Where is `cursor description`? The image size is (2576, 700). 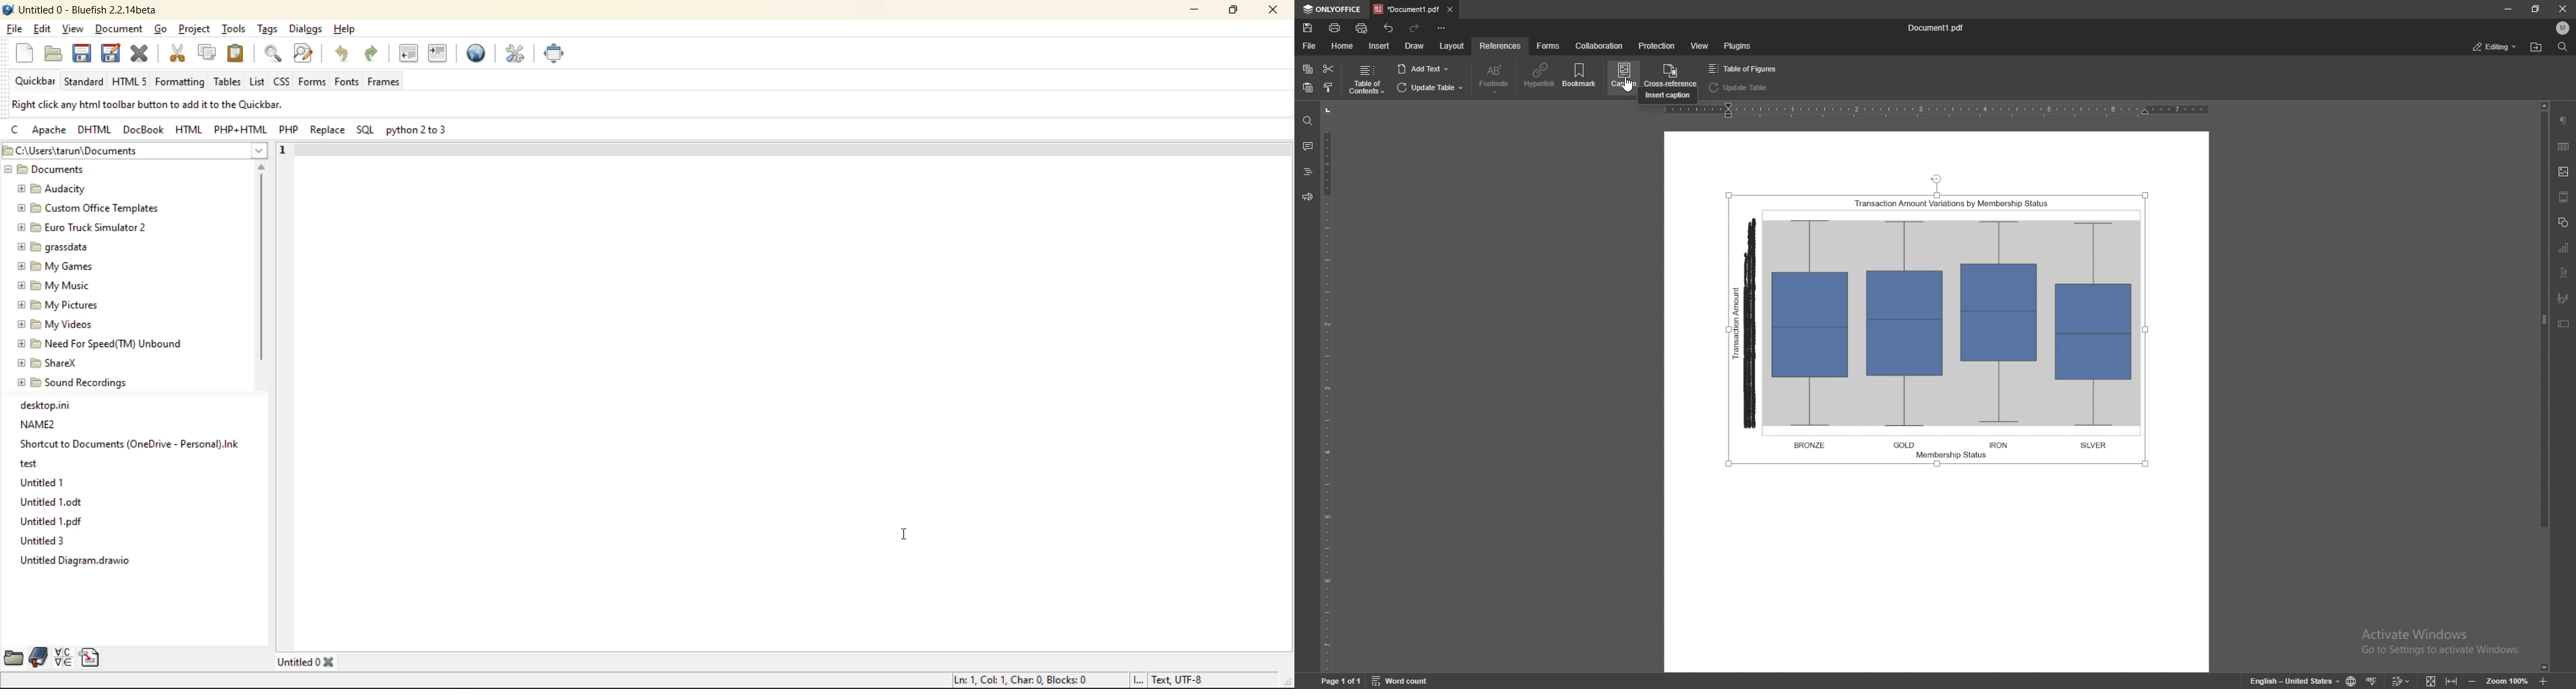
cursor description is located at coordinates (1668, 96).